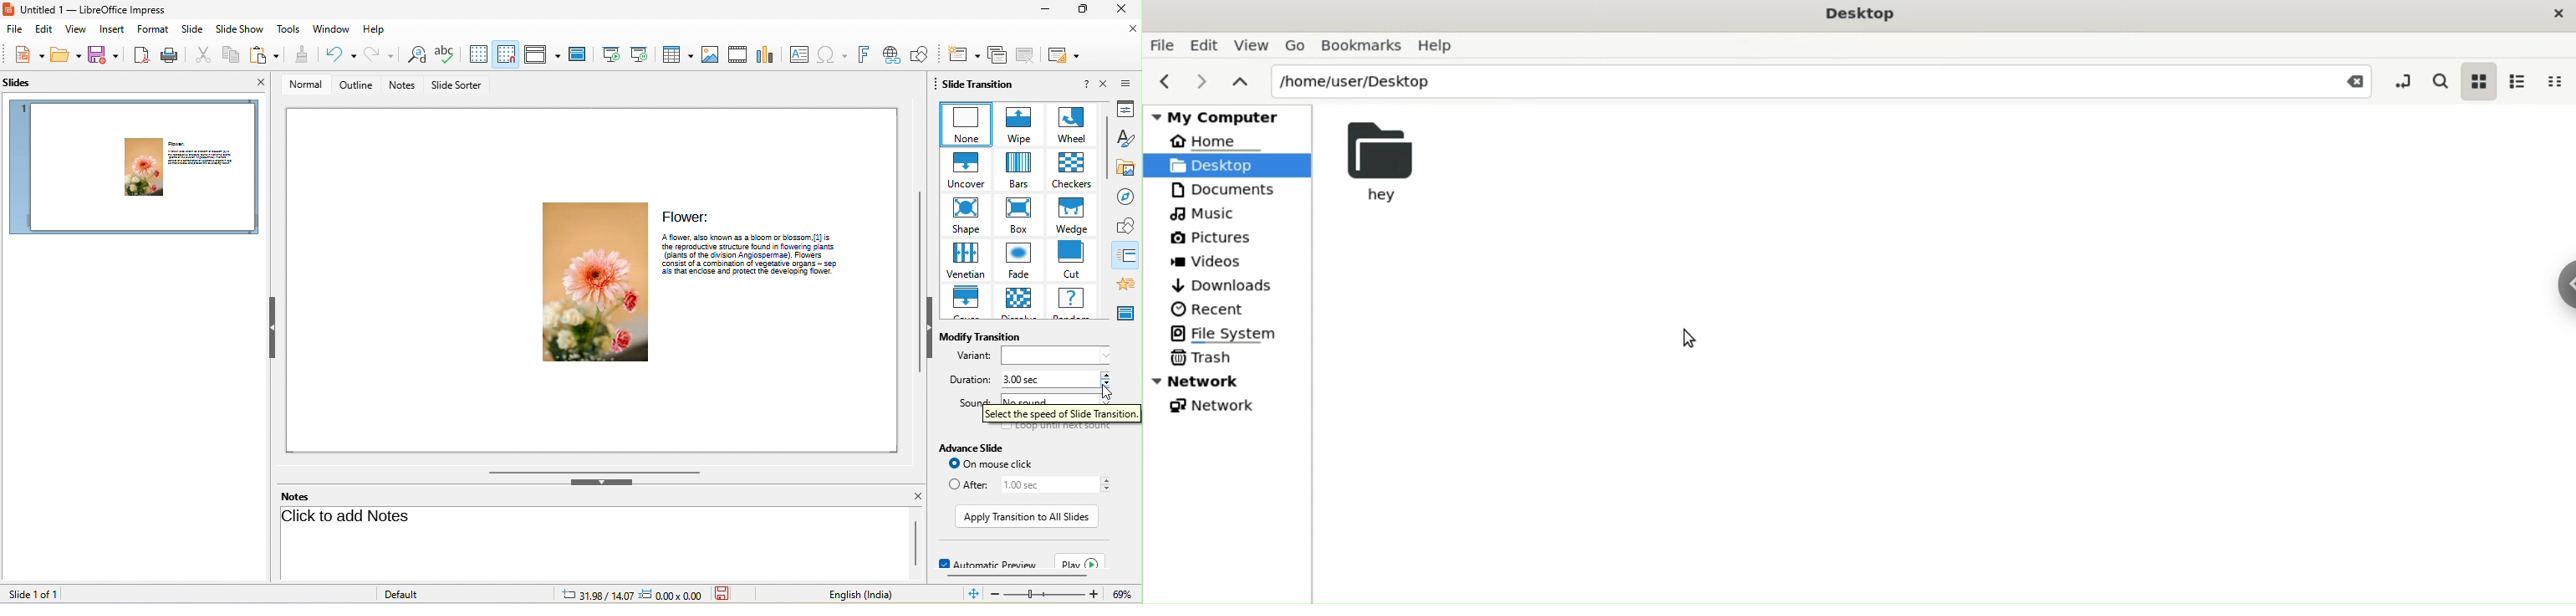  Describe the element at coordinates (916, 542) in the screenshot. I see `scrollbar in notes` at that location.